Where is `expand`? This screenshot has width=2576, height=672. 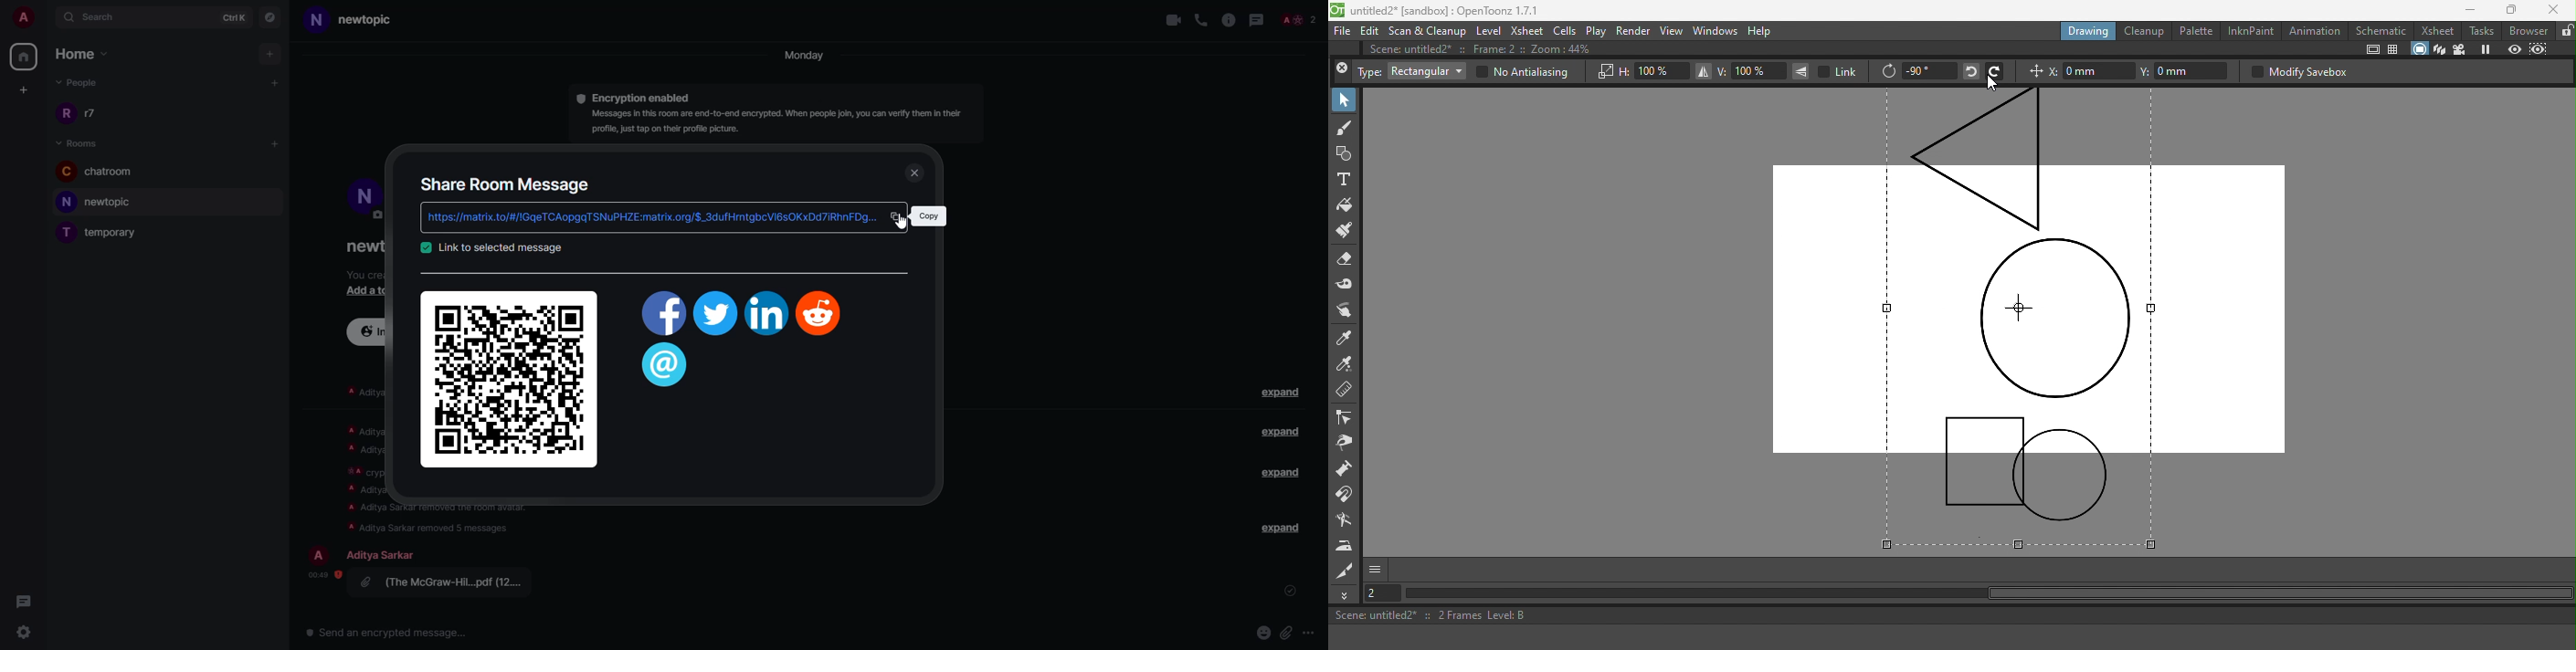 expand is located at coordinates (1283, 528).